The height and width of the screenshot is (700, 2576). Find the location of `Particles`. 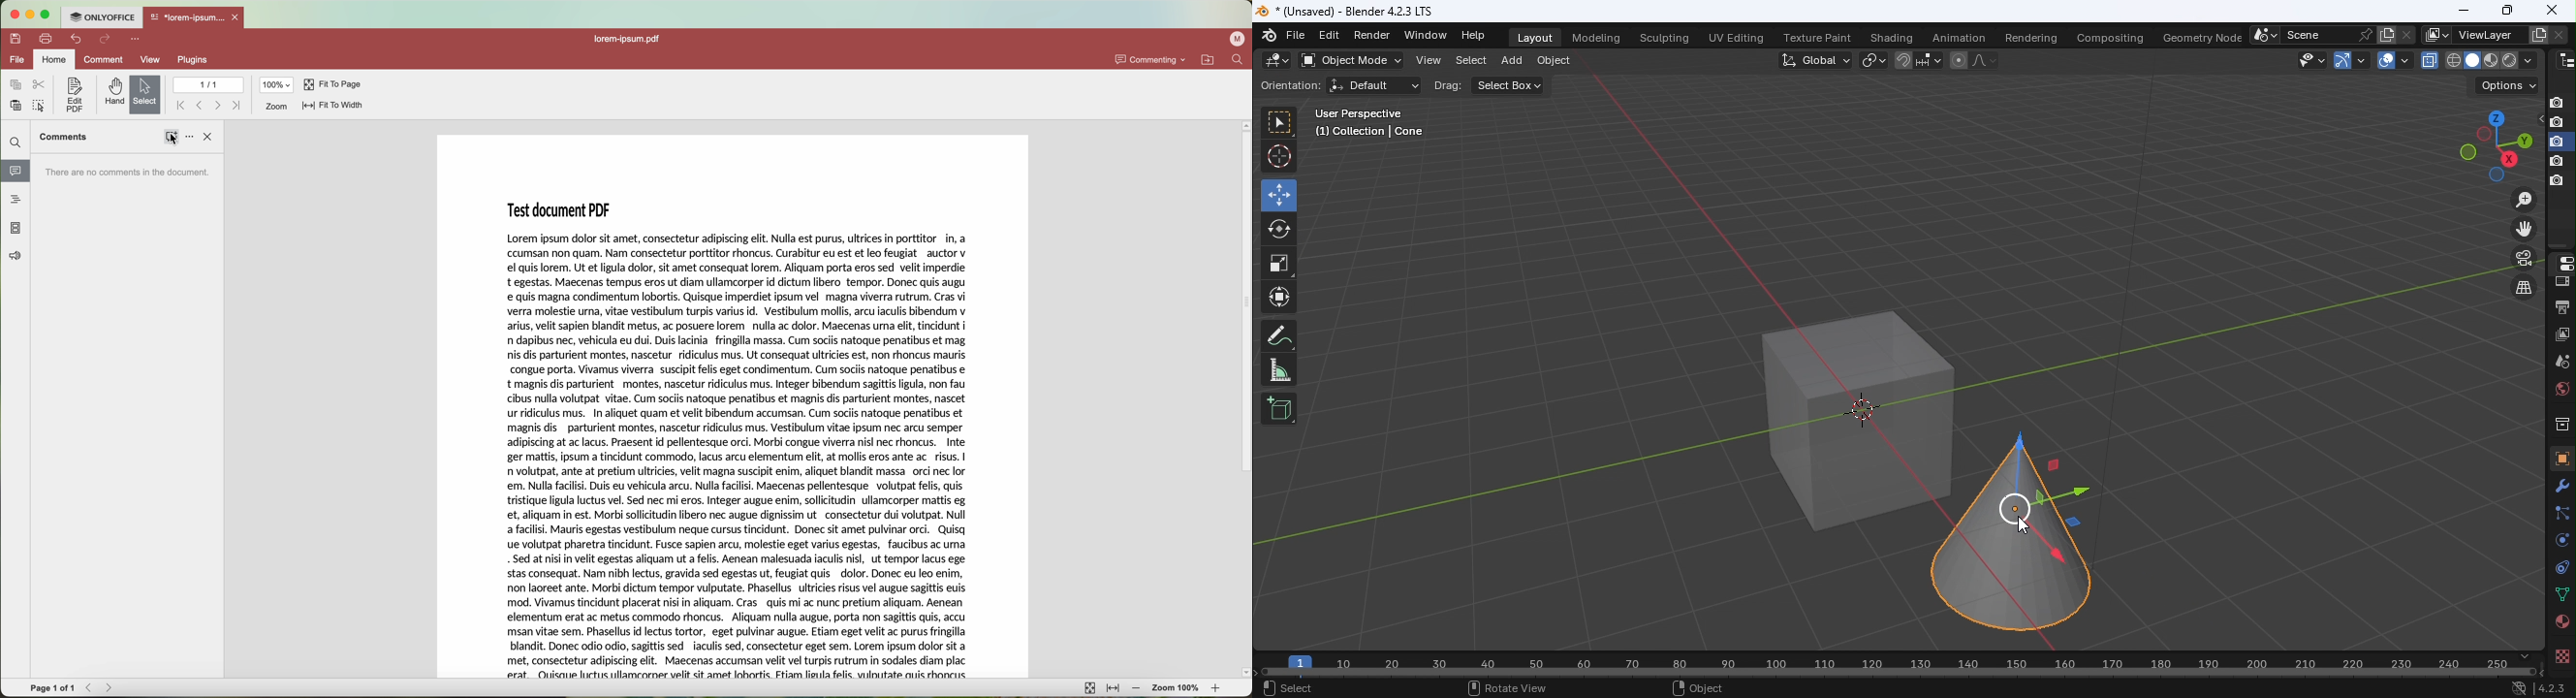

Particles is located at coordinates (2560, 512).